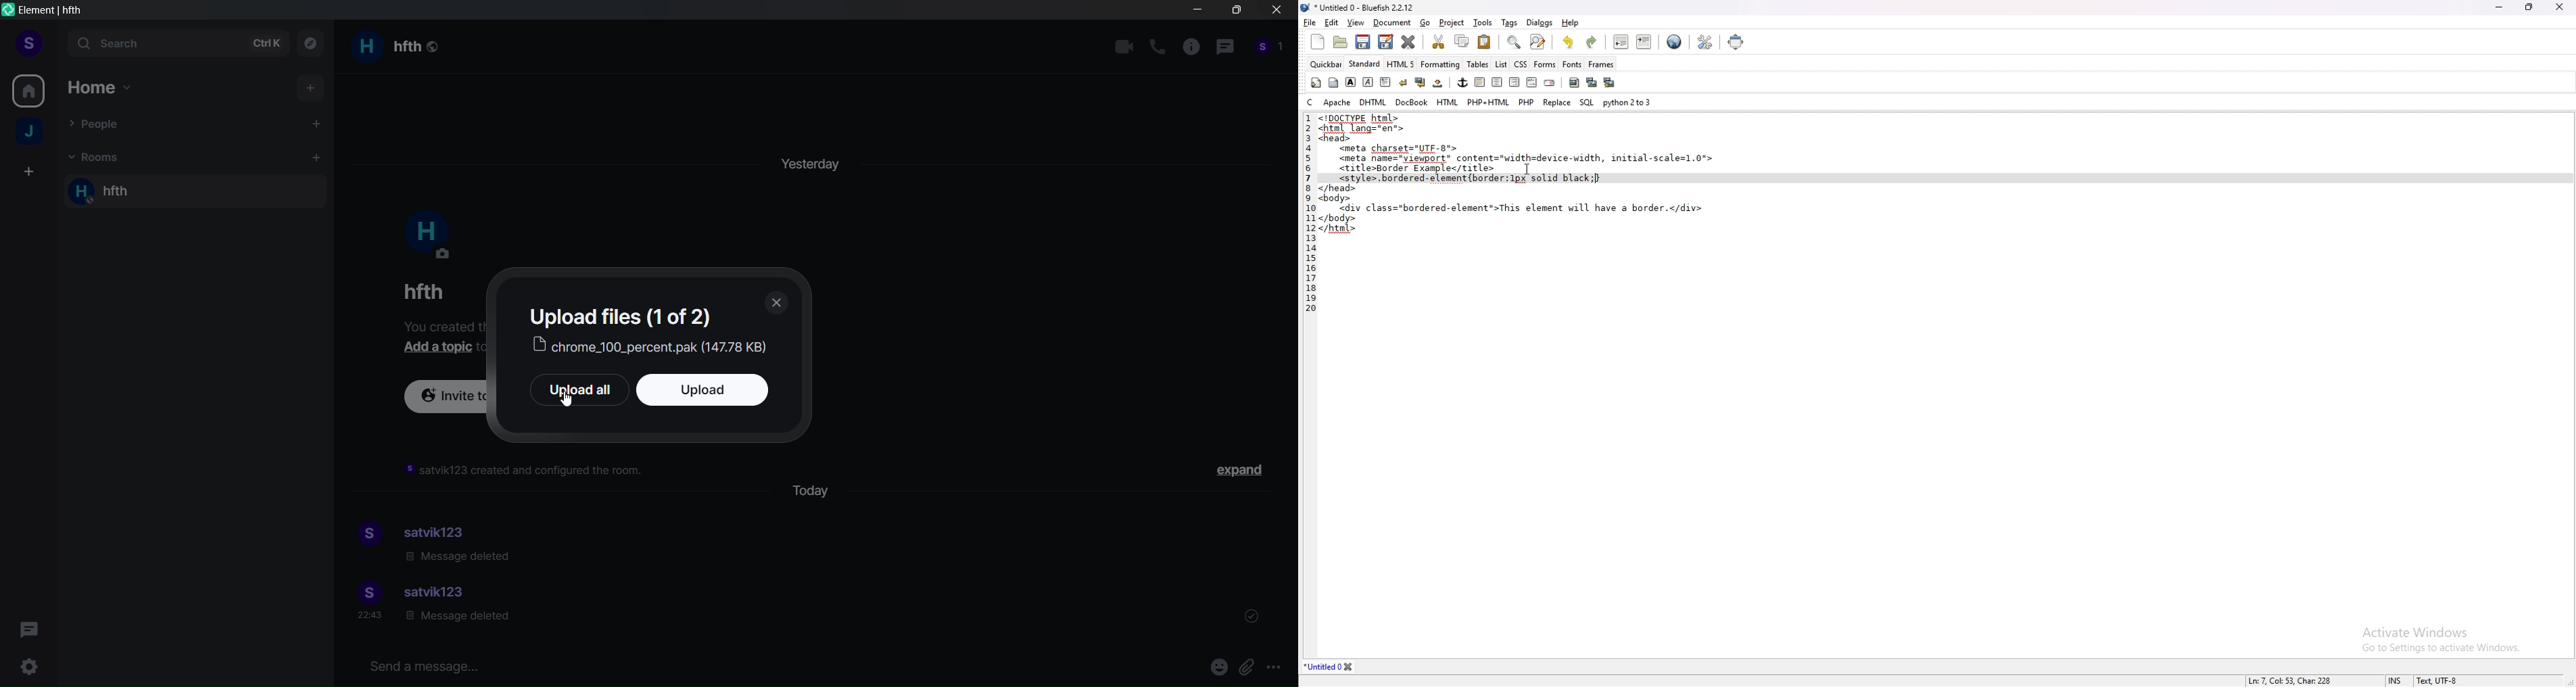  Describe the element at coordinates (1620, 41) in the screenshot. I see `unindent` at that location.